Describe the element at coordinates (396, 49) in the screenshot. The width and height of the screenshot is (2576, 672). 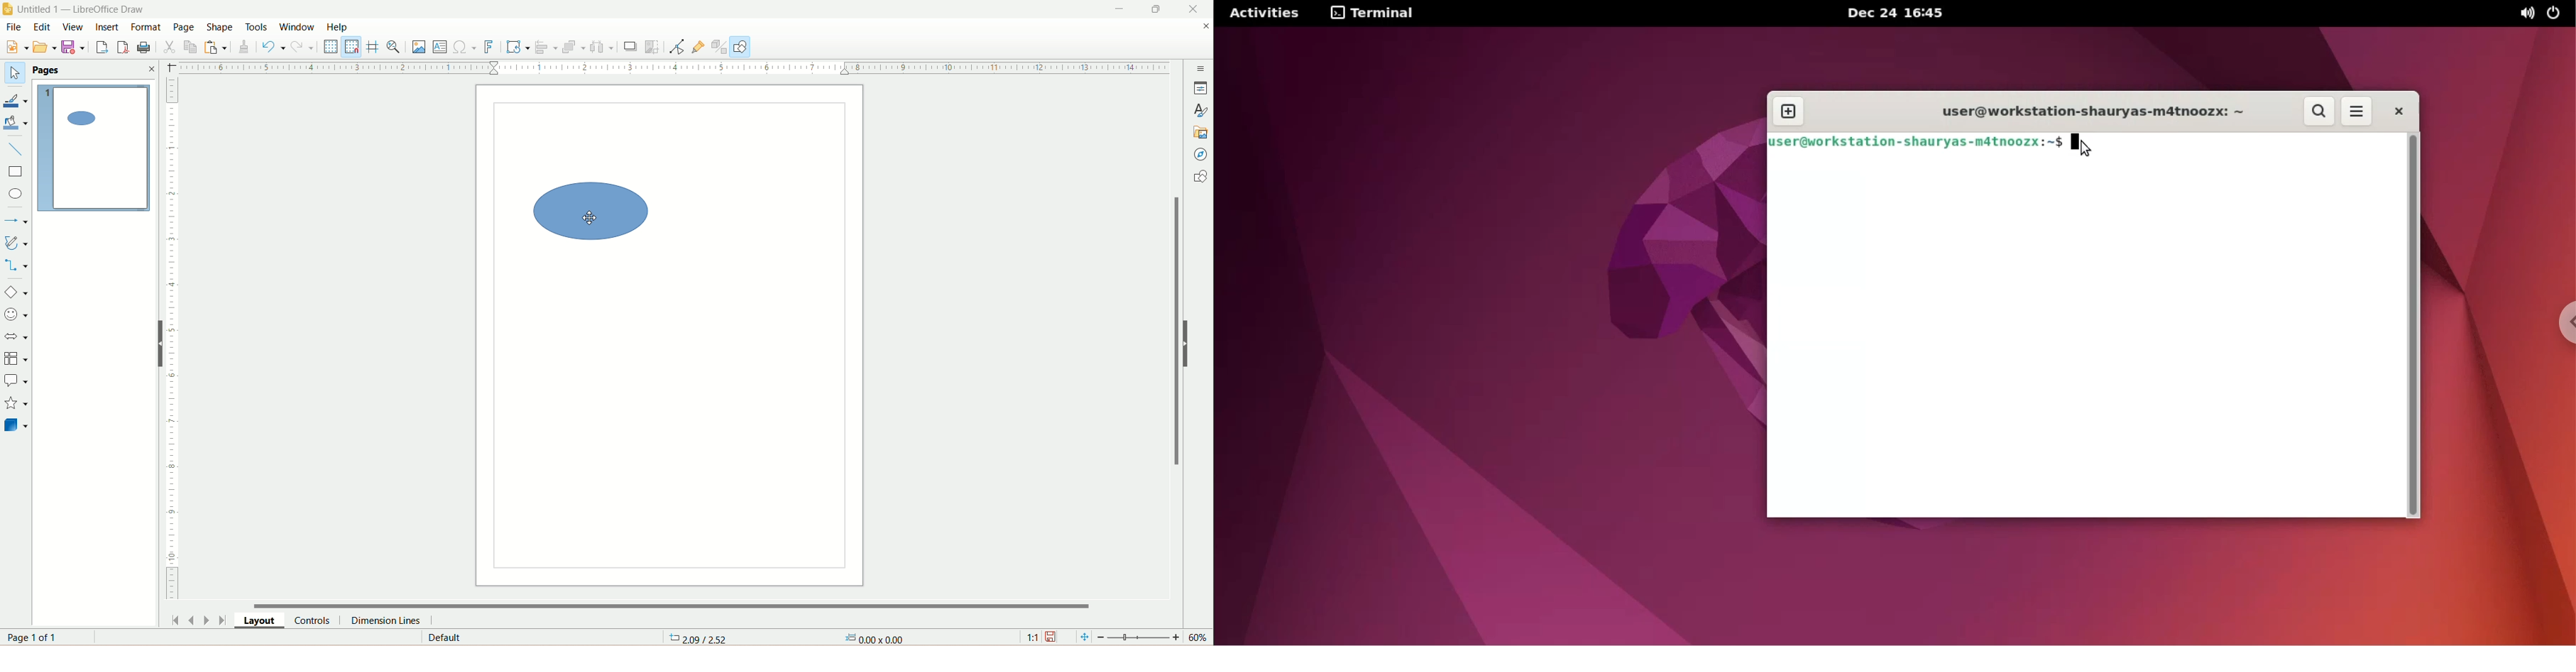
I see `zoom and pan` at that location.